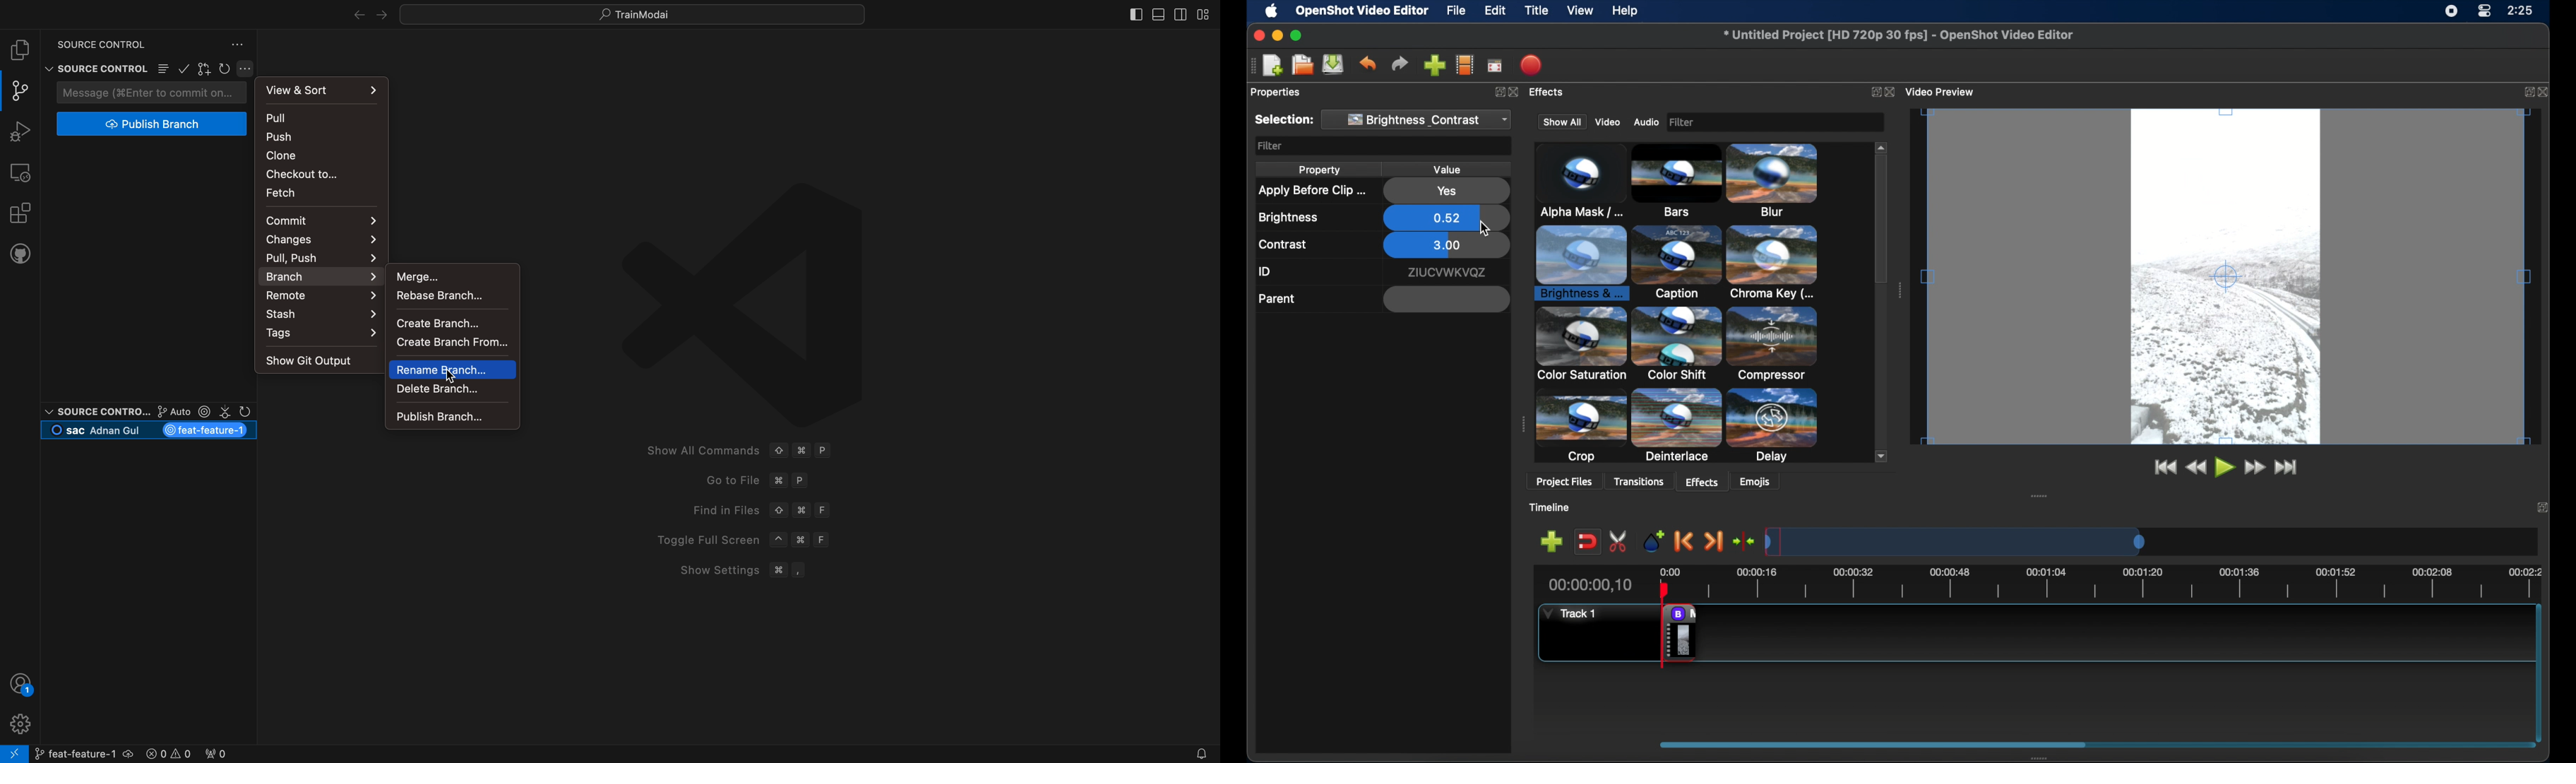  Describe the element at coordinates (1466, 66) in the screenshot. I see `explore profiles` at that location.